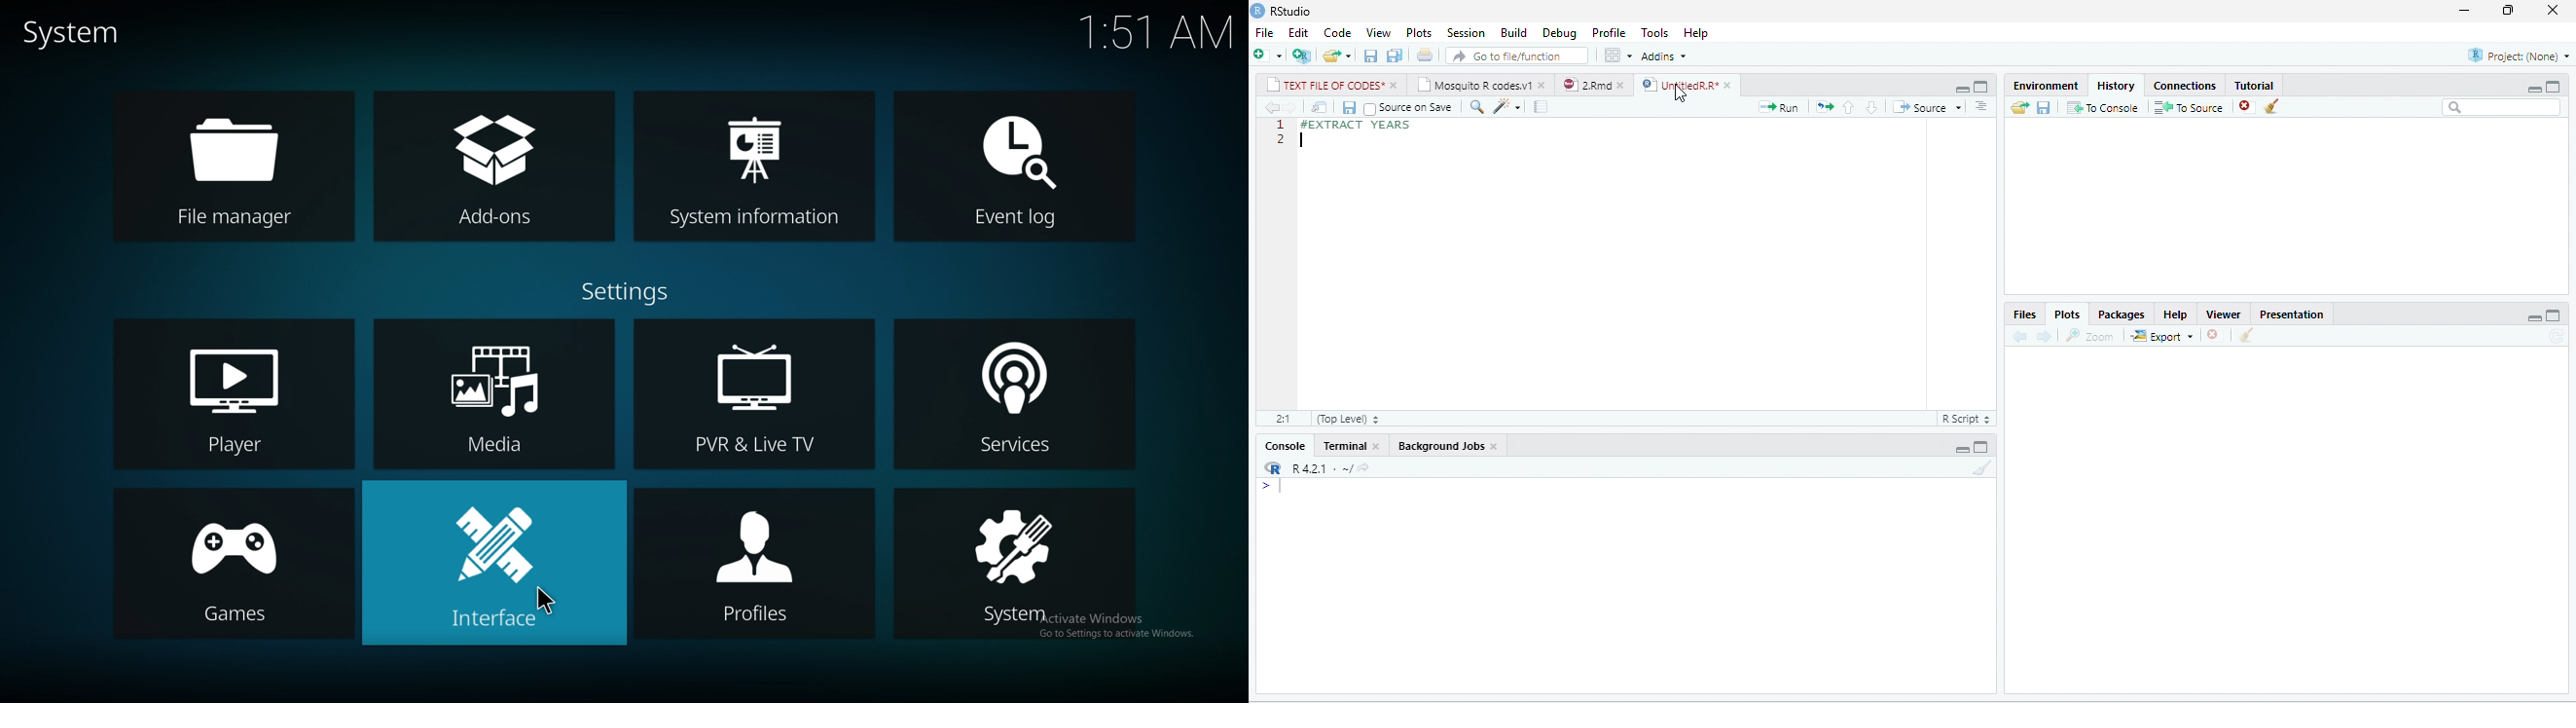  I want to click on clear, so click(2272, 106).